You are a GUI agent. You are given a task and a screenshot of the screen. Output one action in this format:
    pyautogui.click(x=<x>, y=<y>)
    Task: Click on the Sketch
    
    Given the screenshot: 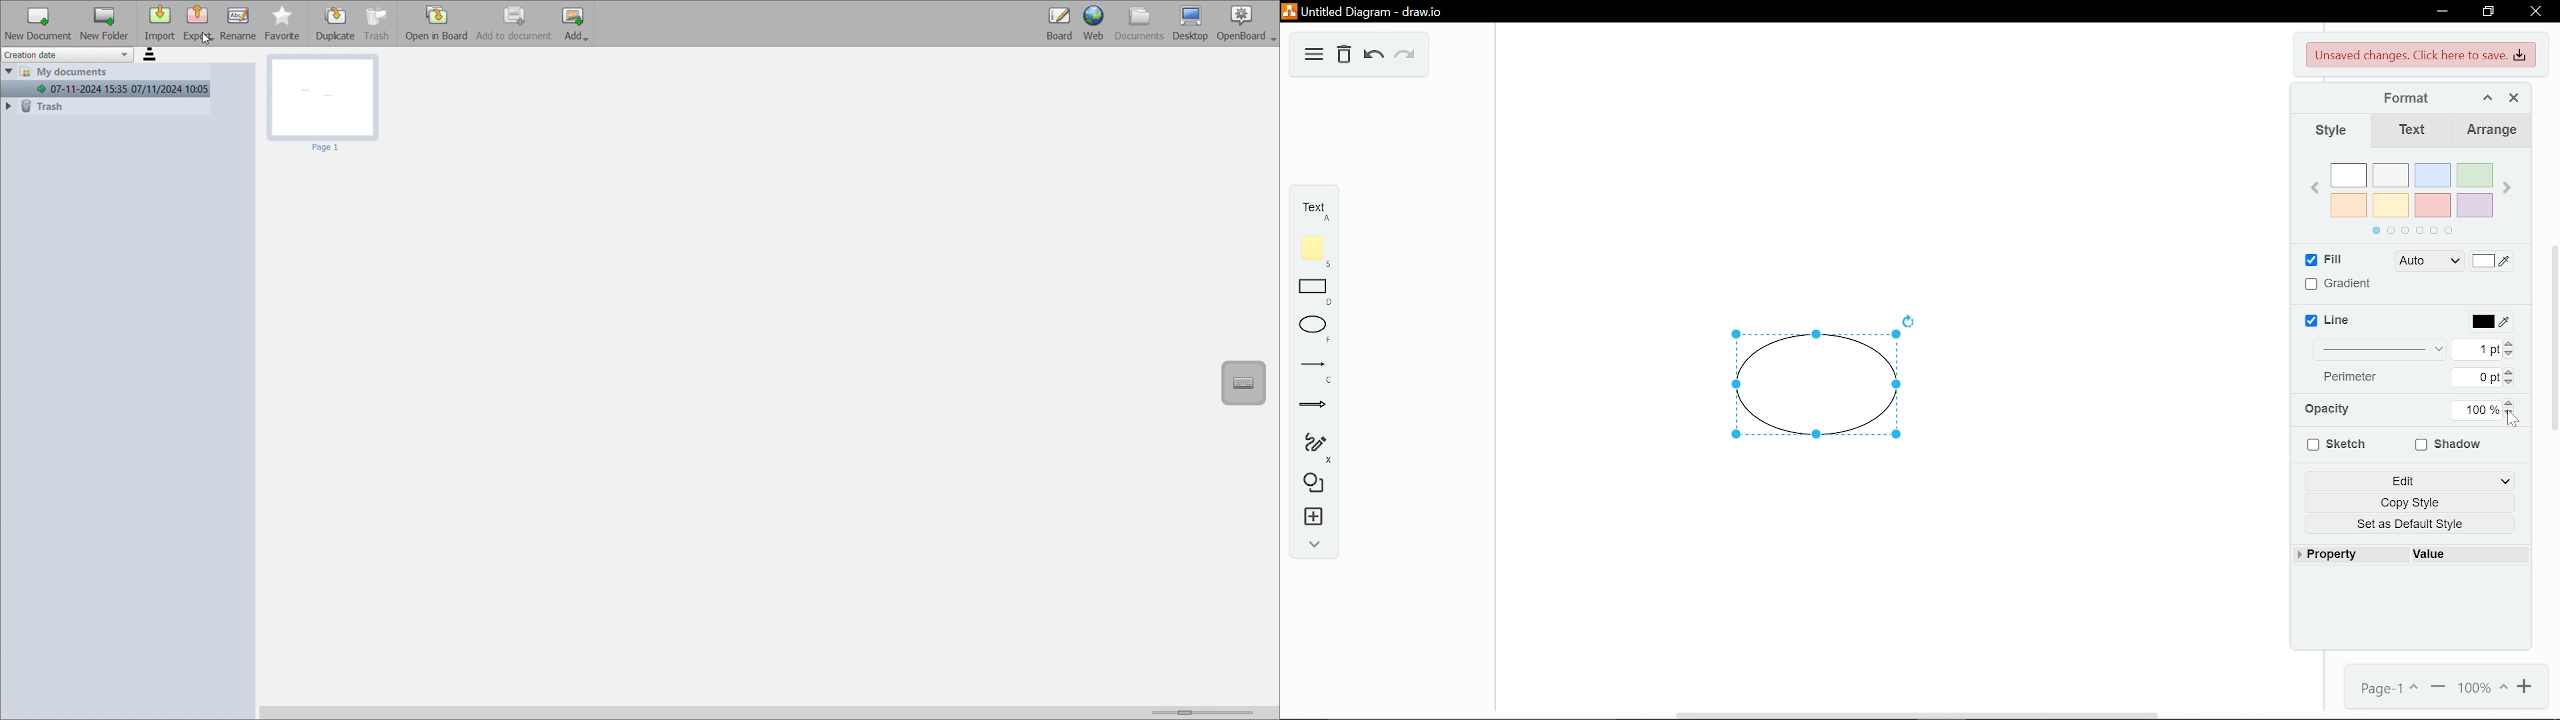 What is the action you would take?
    pyautogui.click(x=2332, y=445)
    